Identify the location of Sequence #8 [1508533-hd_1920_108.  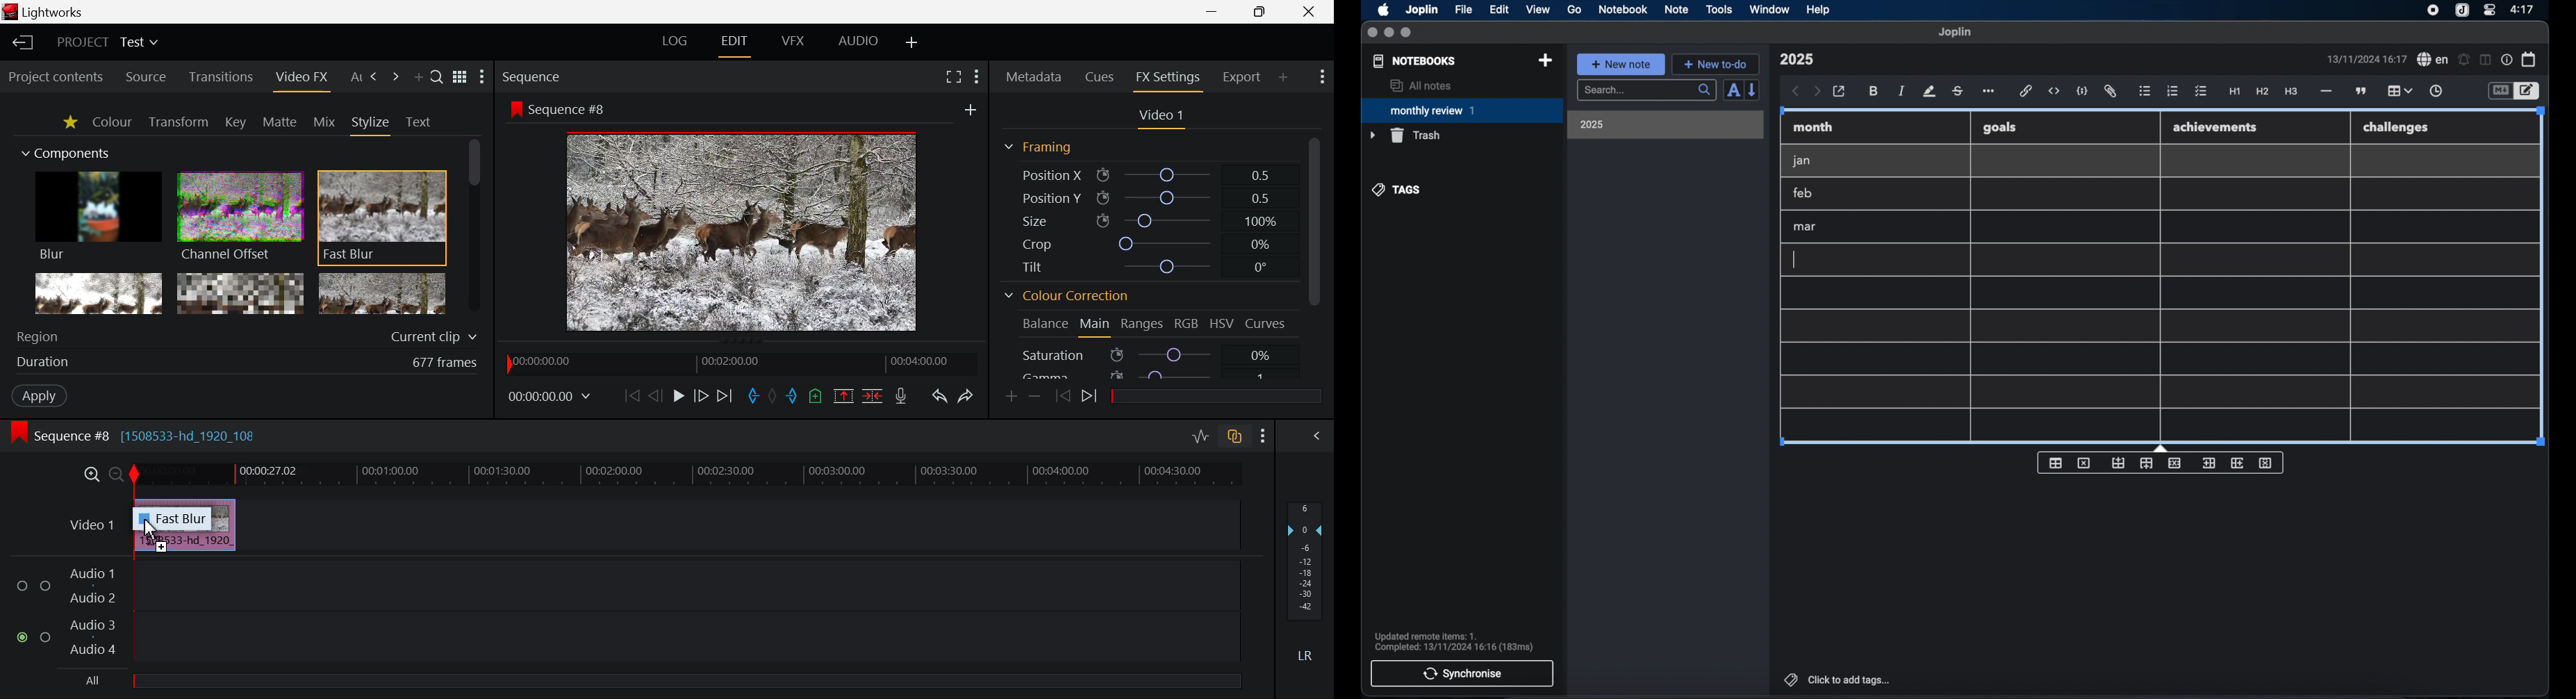
(146, 437).